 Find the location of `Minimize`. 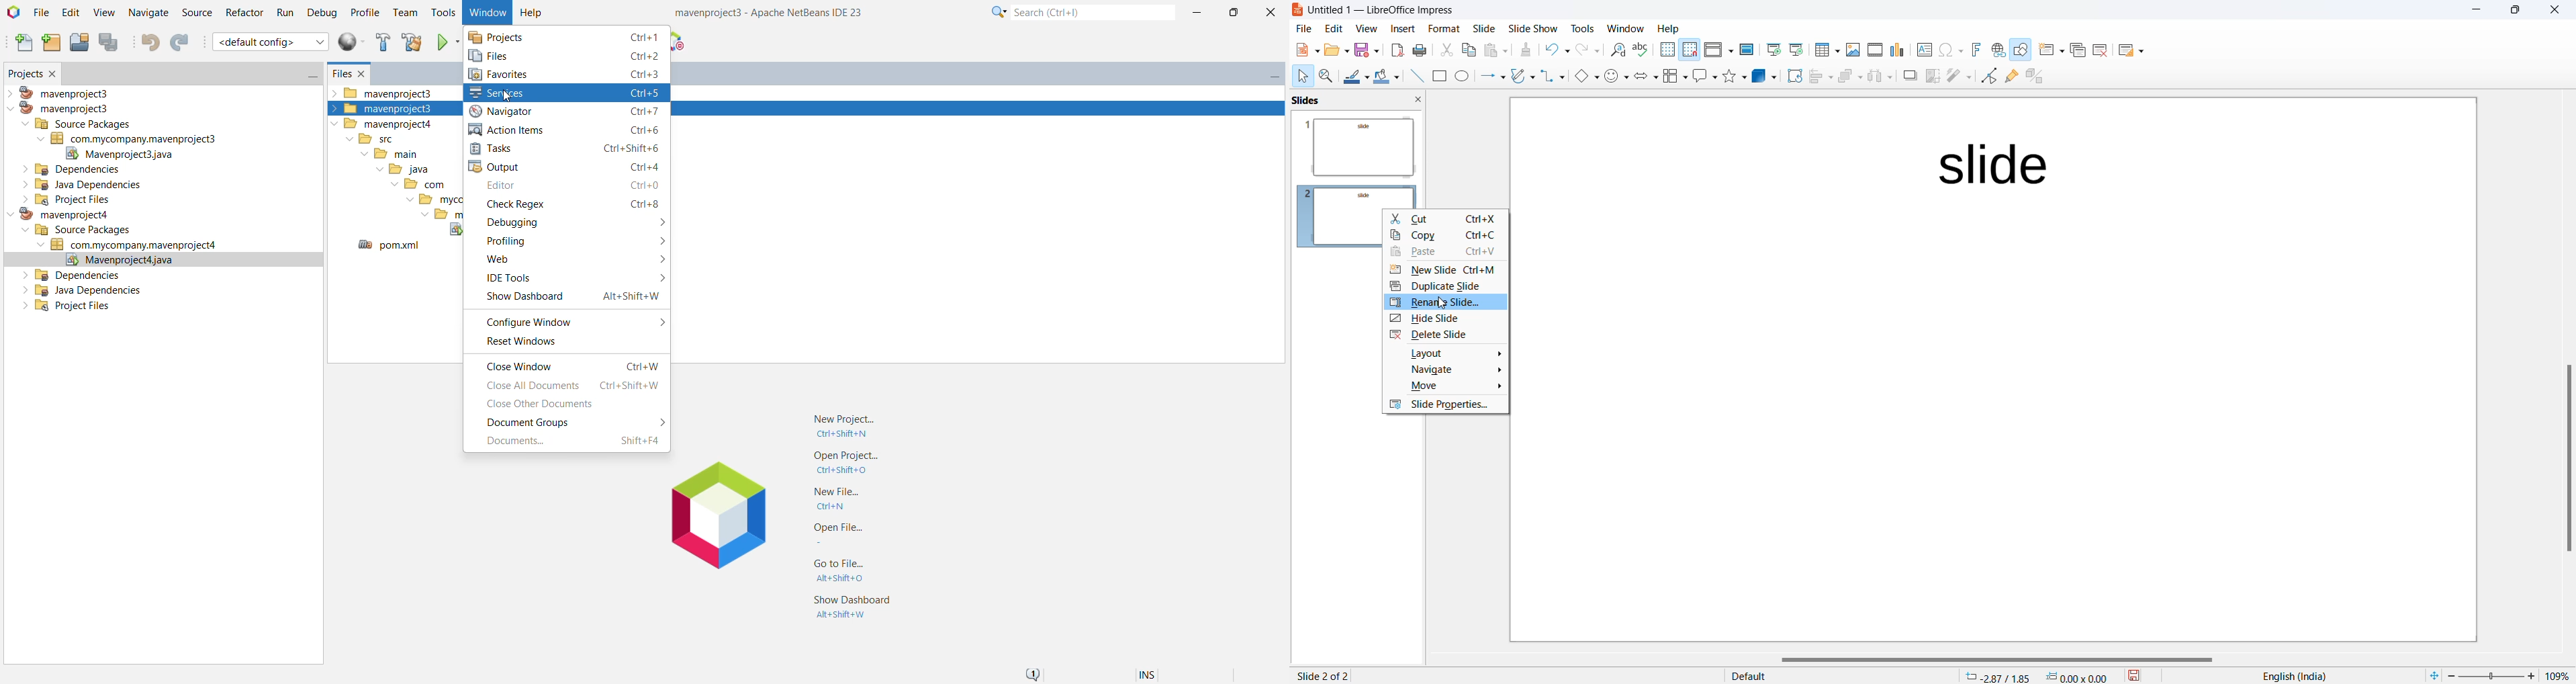

Minimize is located at coordinates (1198, 13).